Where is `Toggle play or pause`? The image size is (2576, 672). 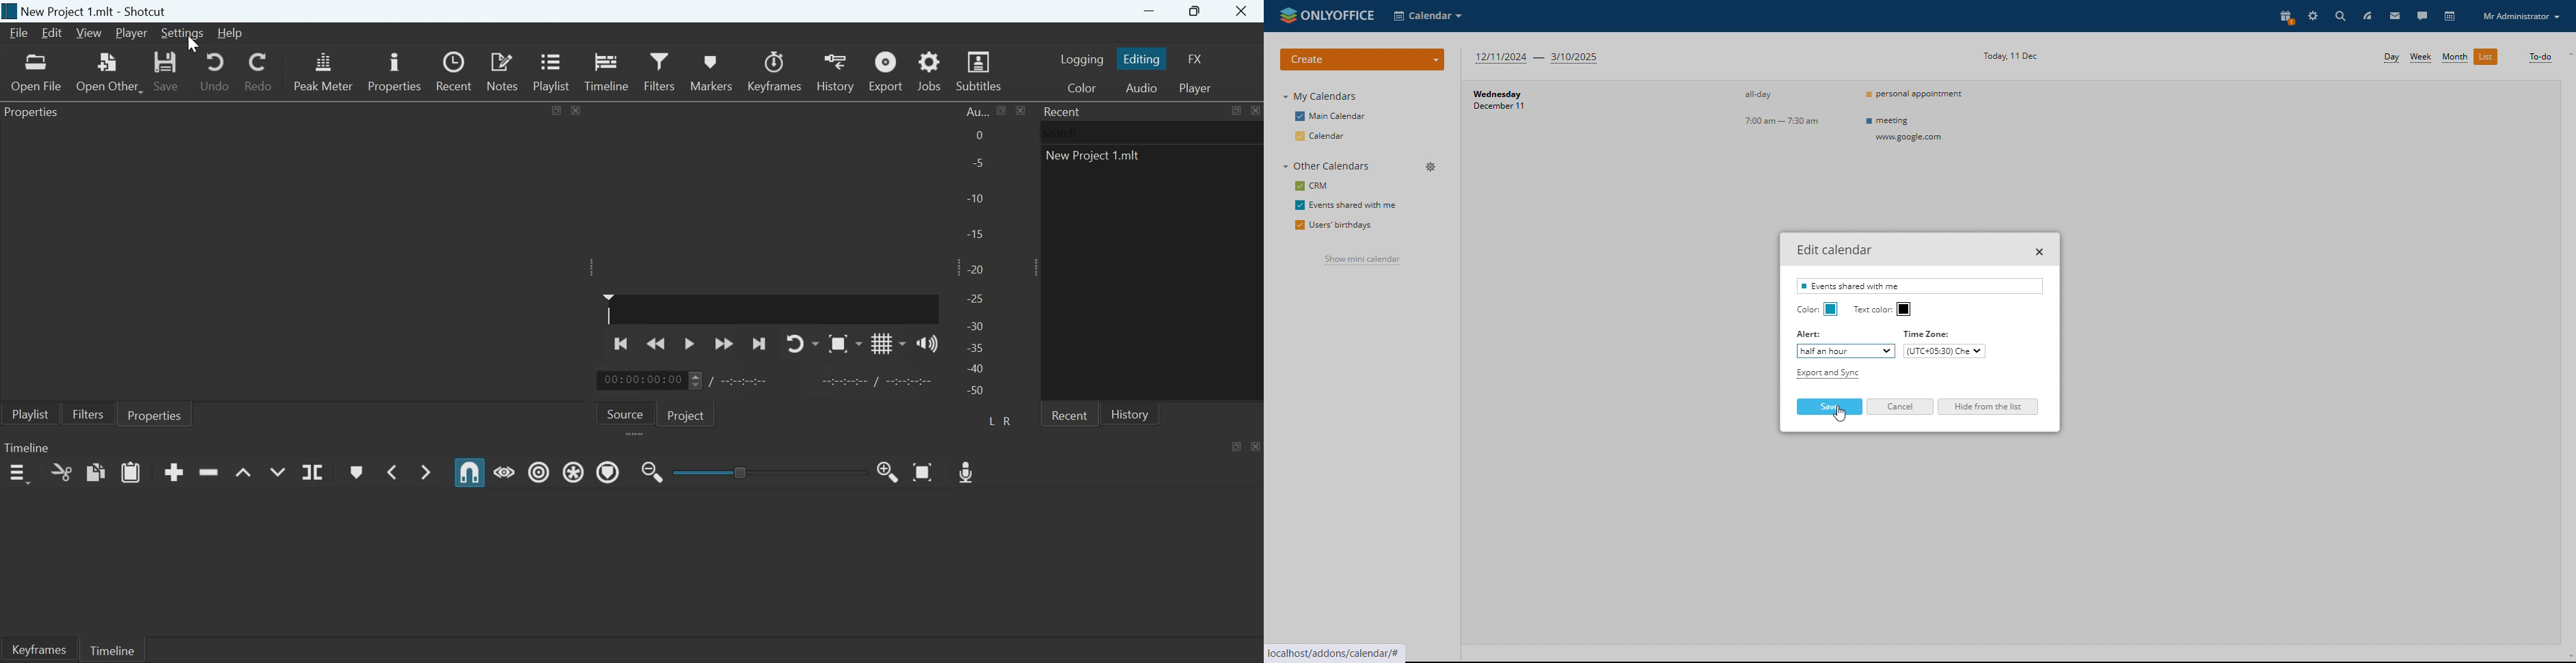 Toggle play or pause is located at coordinates (689, 344).